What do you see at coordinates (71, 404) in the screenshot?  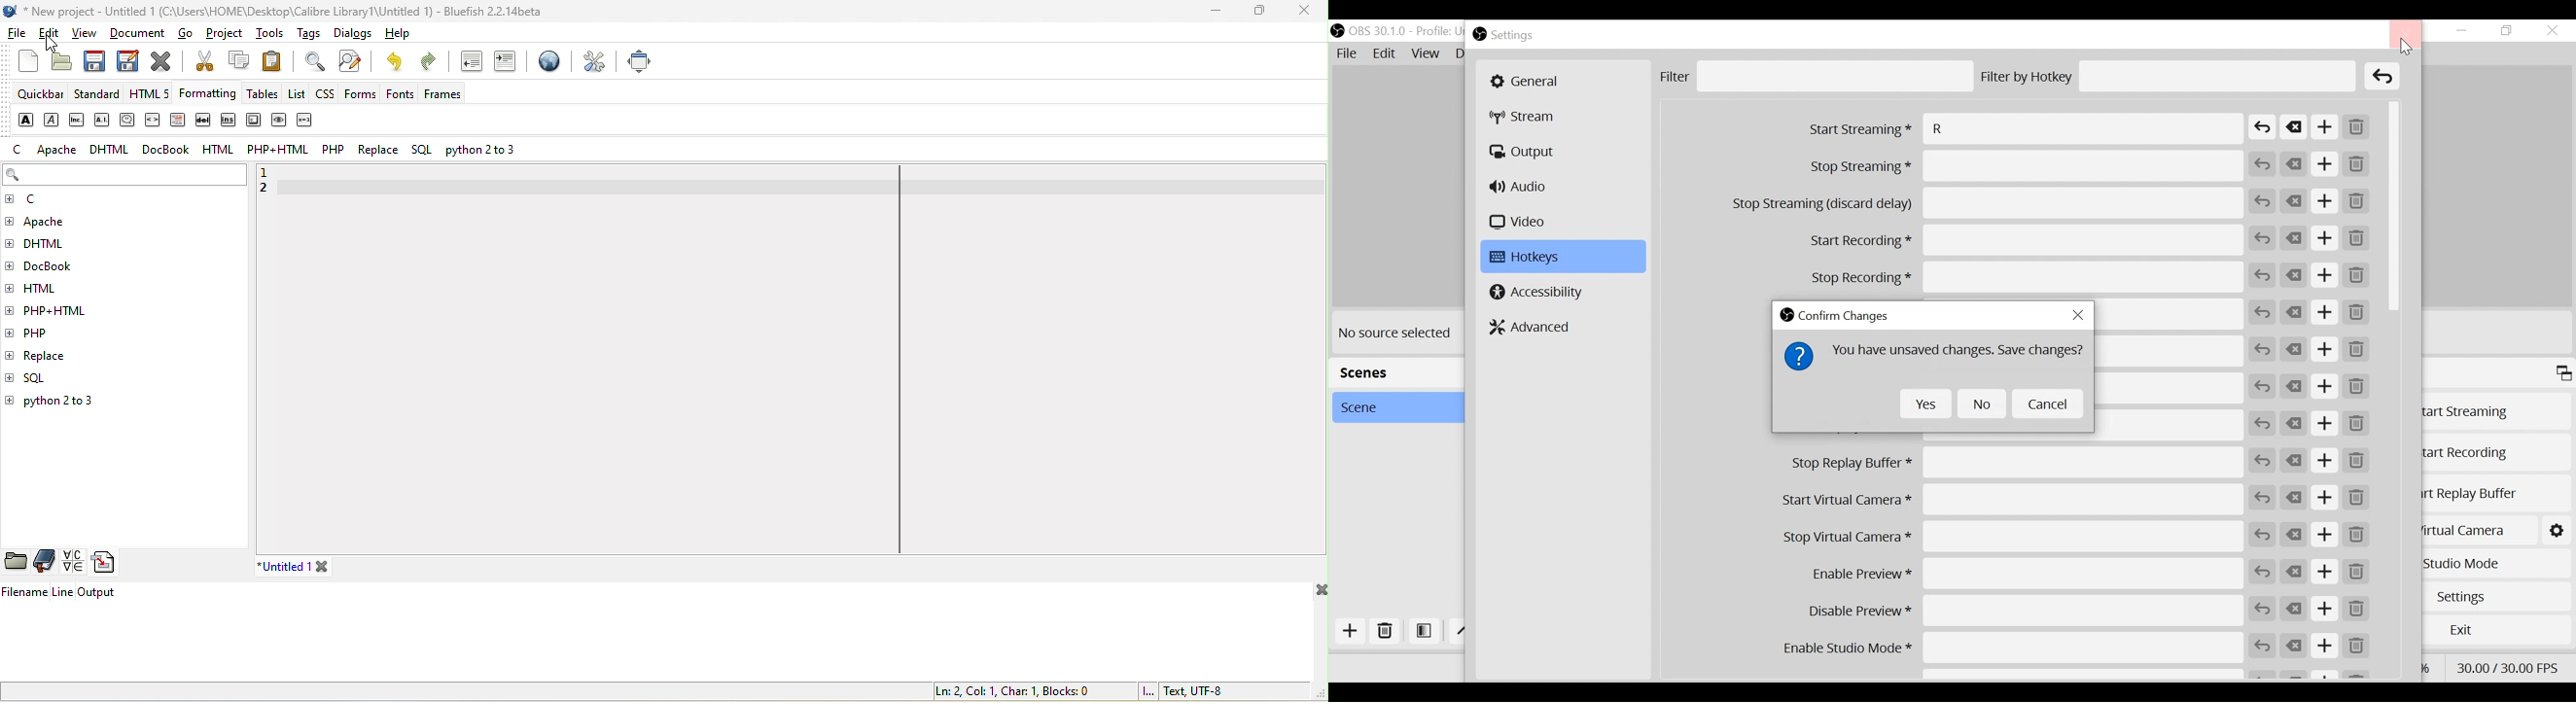 I see `python 2 to 3` at bounding box center [71, 404].